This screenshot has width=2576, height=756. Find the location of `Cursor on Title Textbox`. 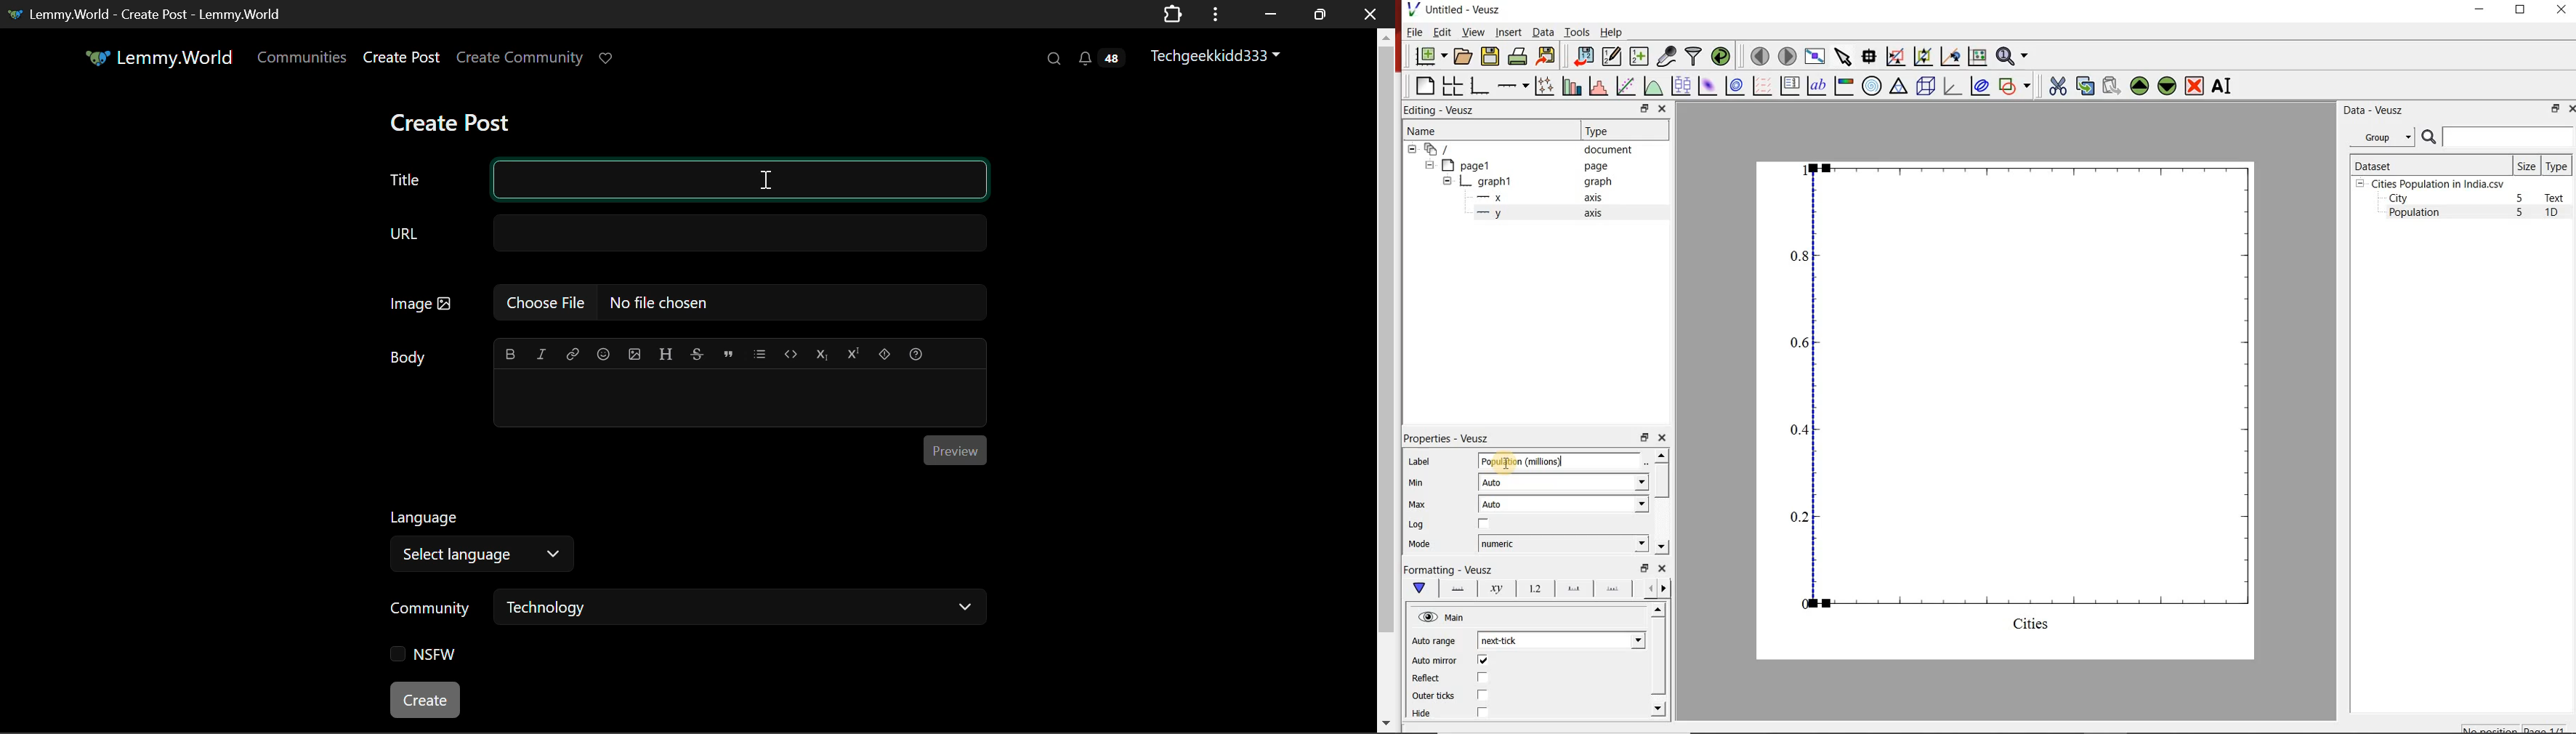

Cursor on Title Textbox is located at coordinates (767, 178).